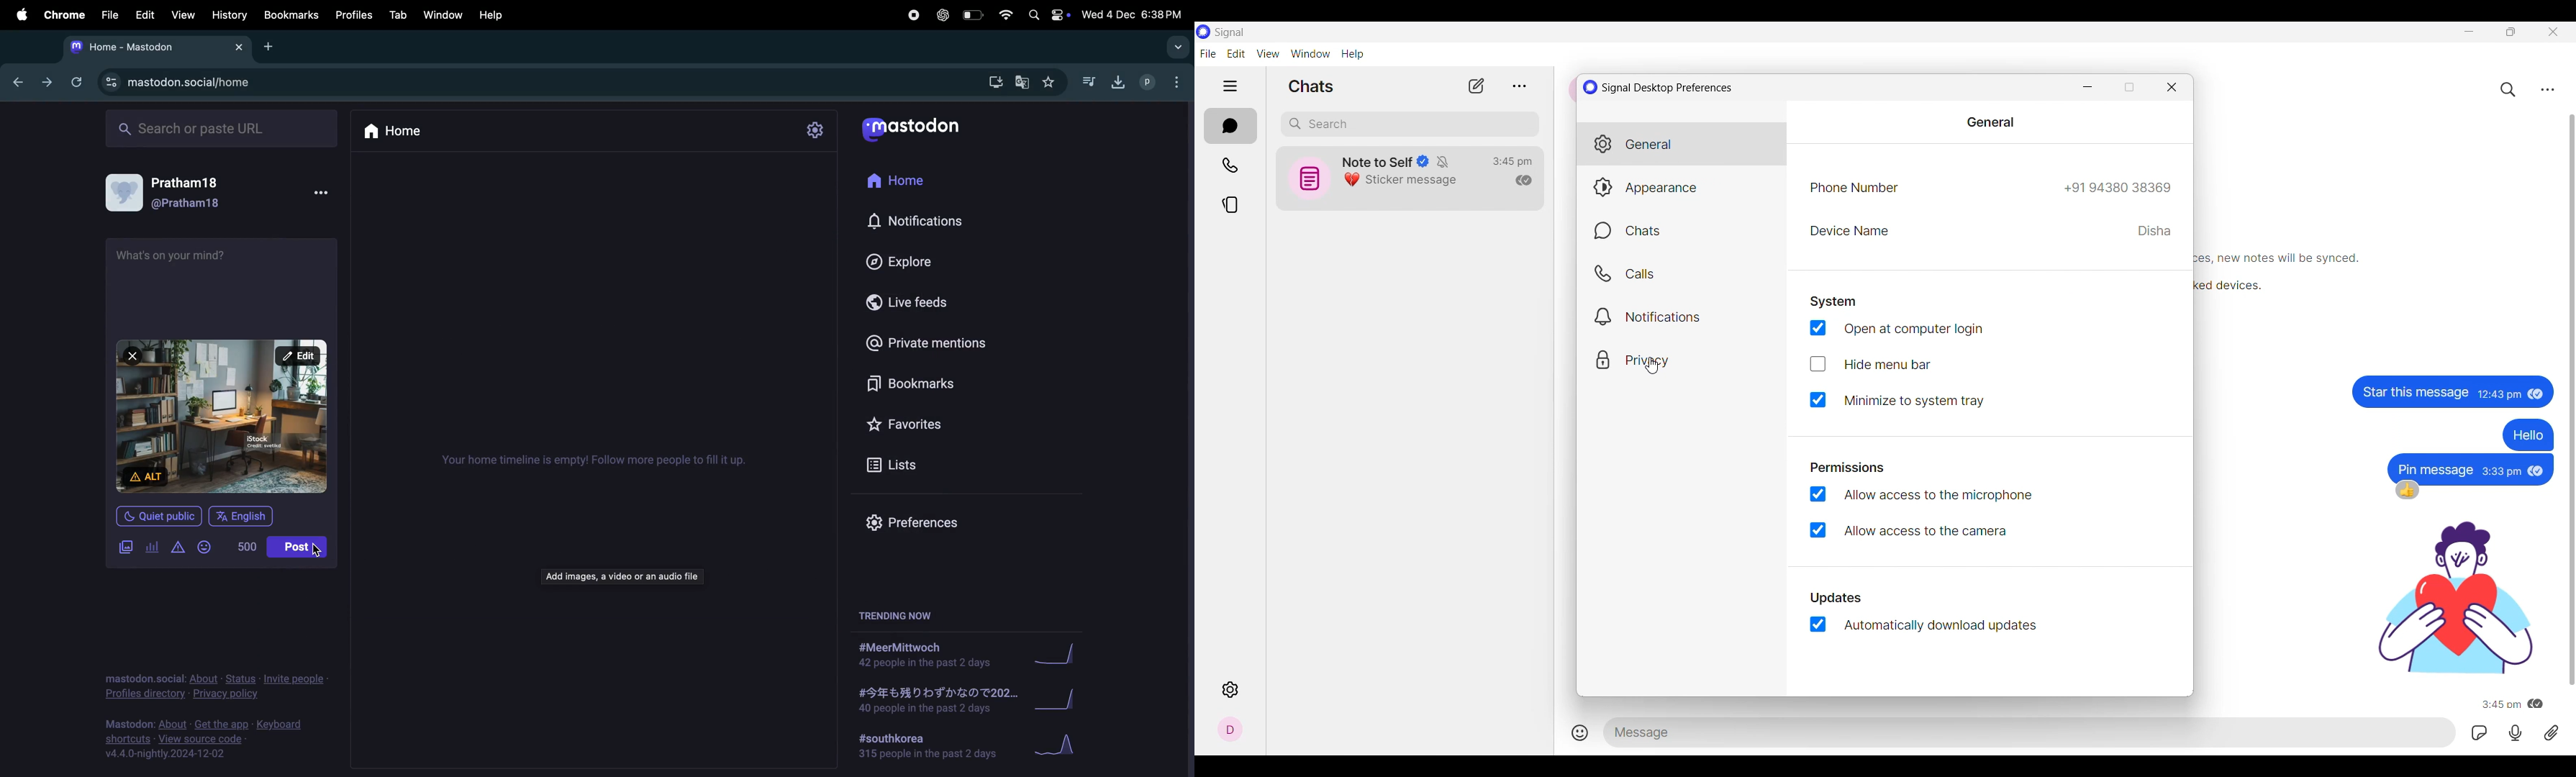 The image size is (2576, 784). Describe the element at coordinates (933, 701) in the screenshot. I see `japanese` at that location.